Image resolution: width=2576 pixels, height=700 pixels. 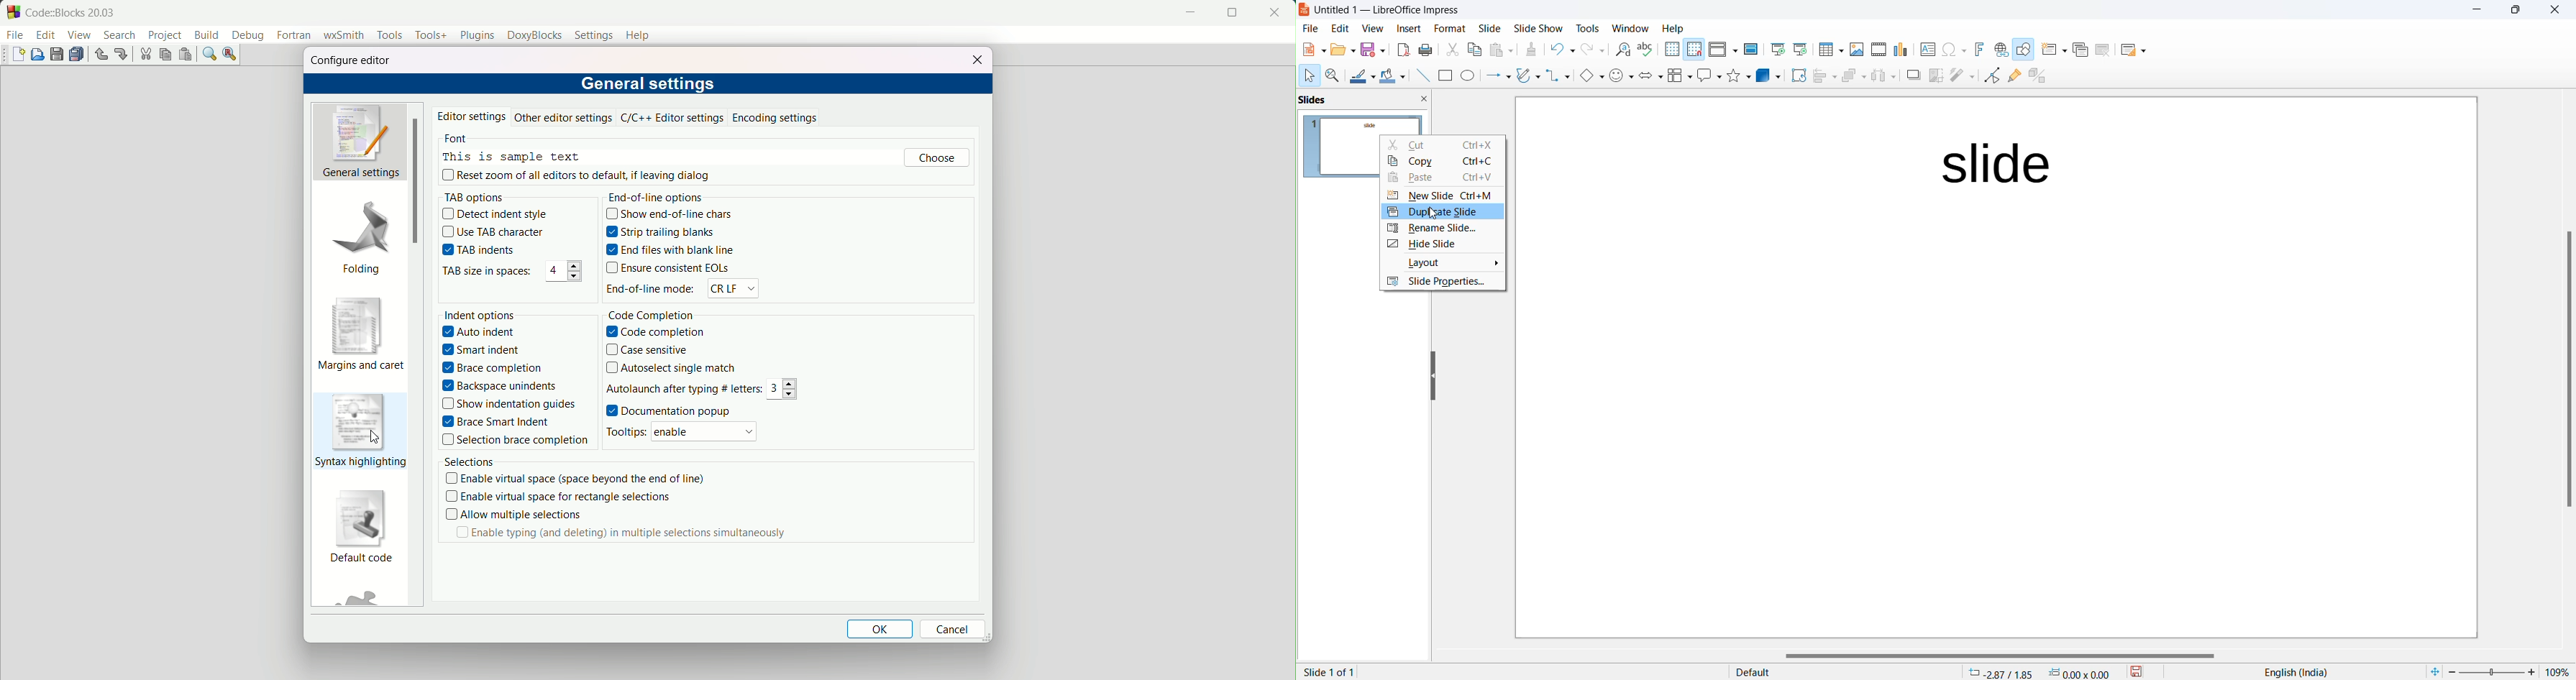 What do you see at coordinates (2138, 49) in the screenshot?
I see `Slide layout` at bounding box center [2138, 49].